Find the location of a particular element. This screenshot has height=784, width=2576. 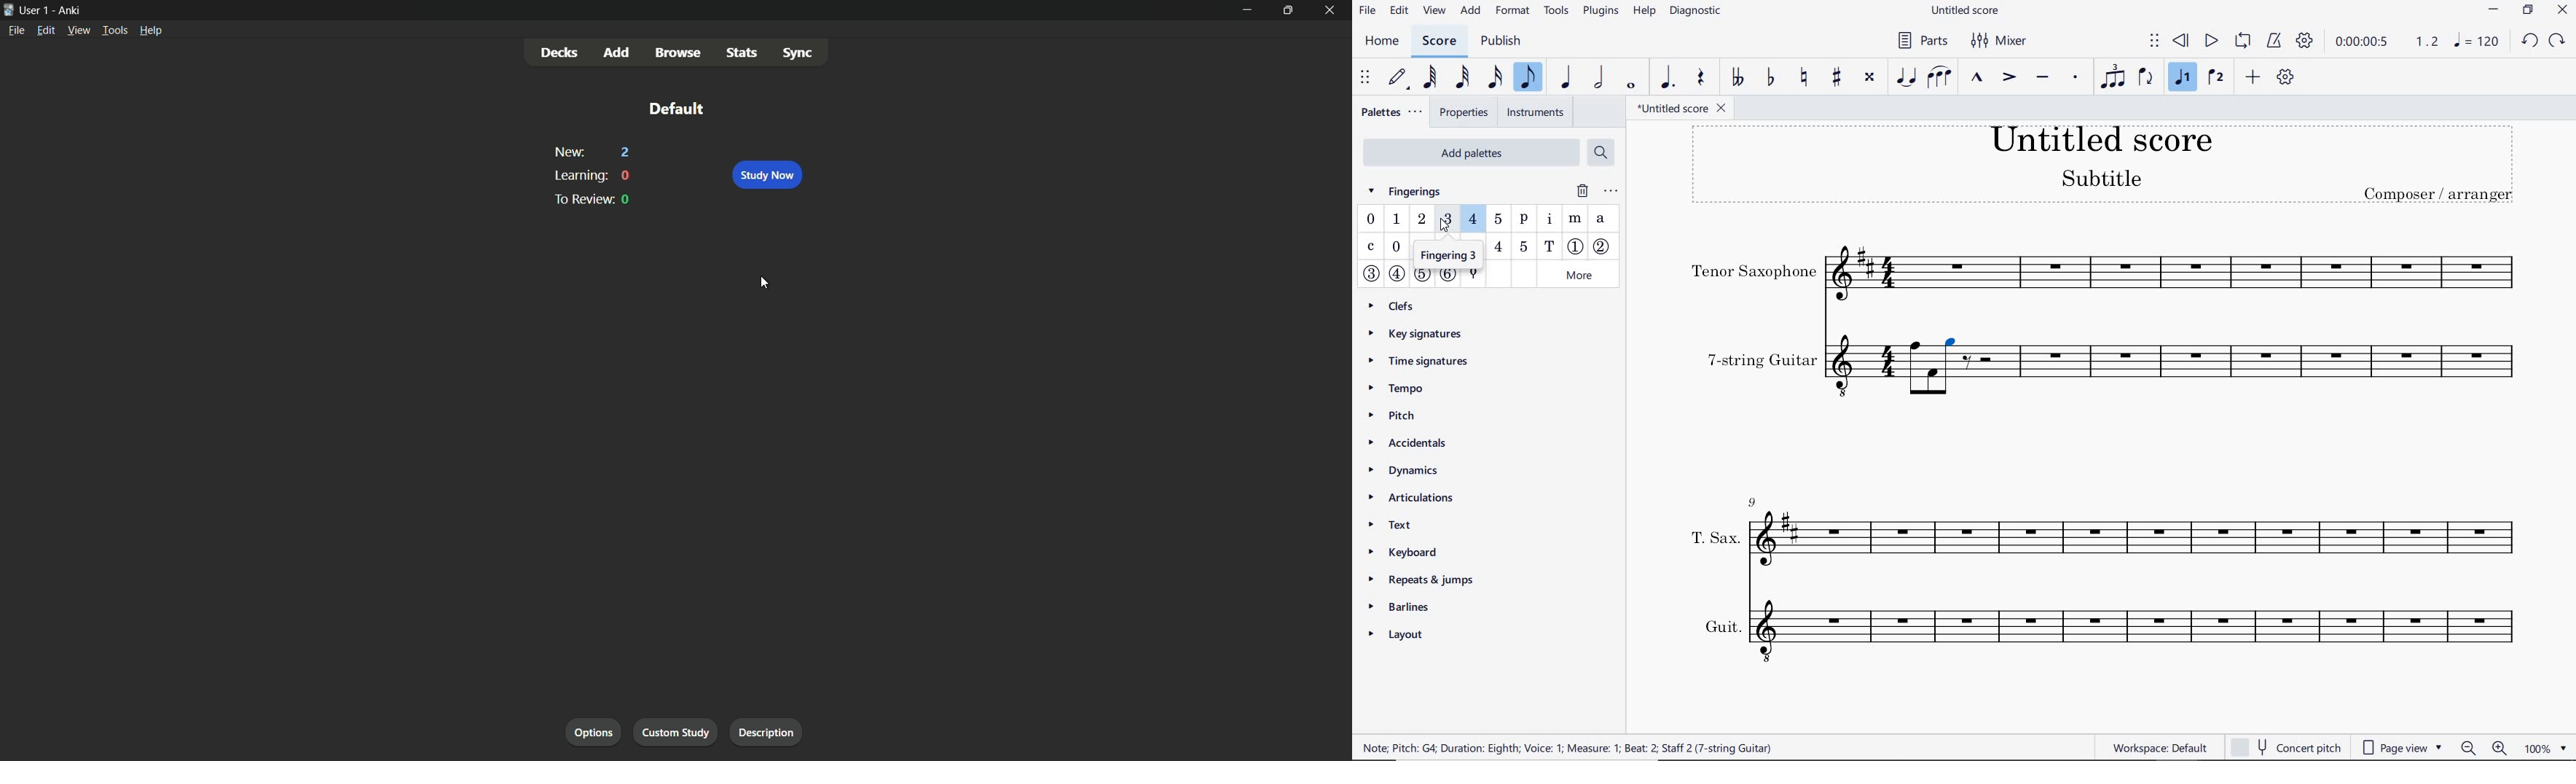

rh guitar fingering a is located at coordinates (1602, 220).